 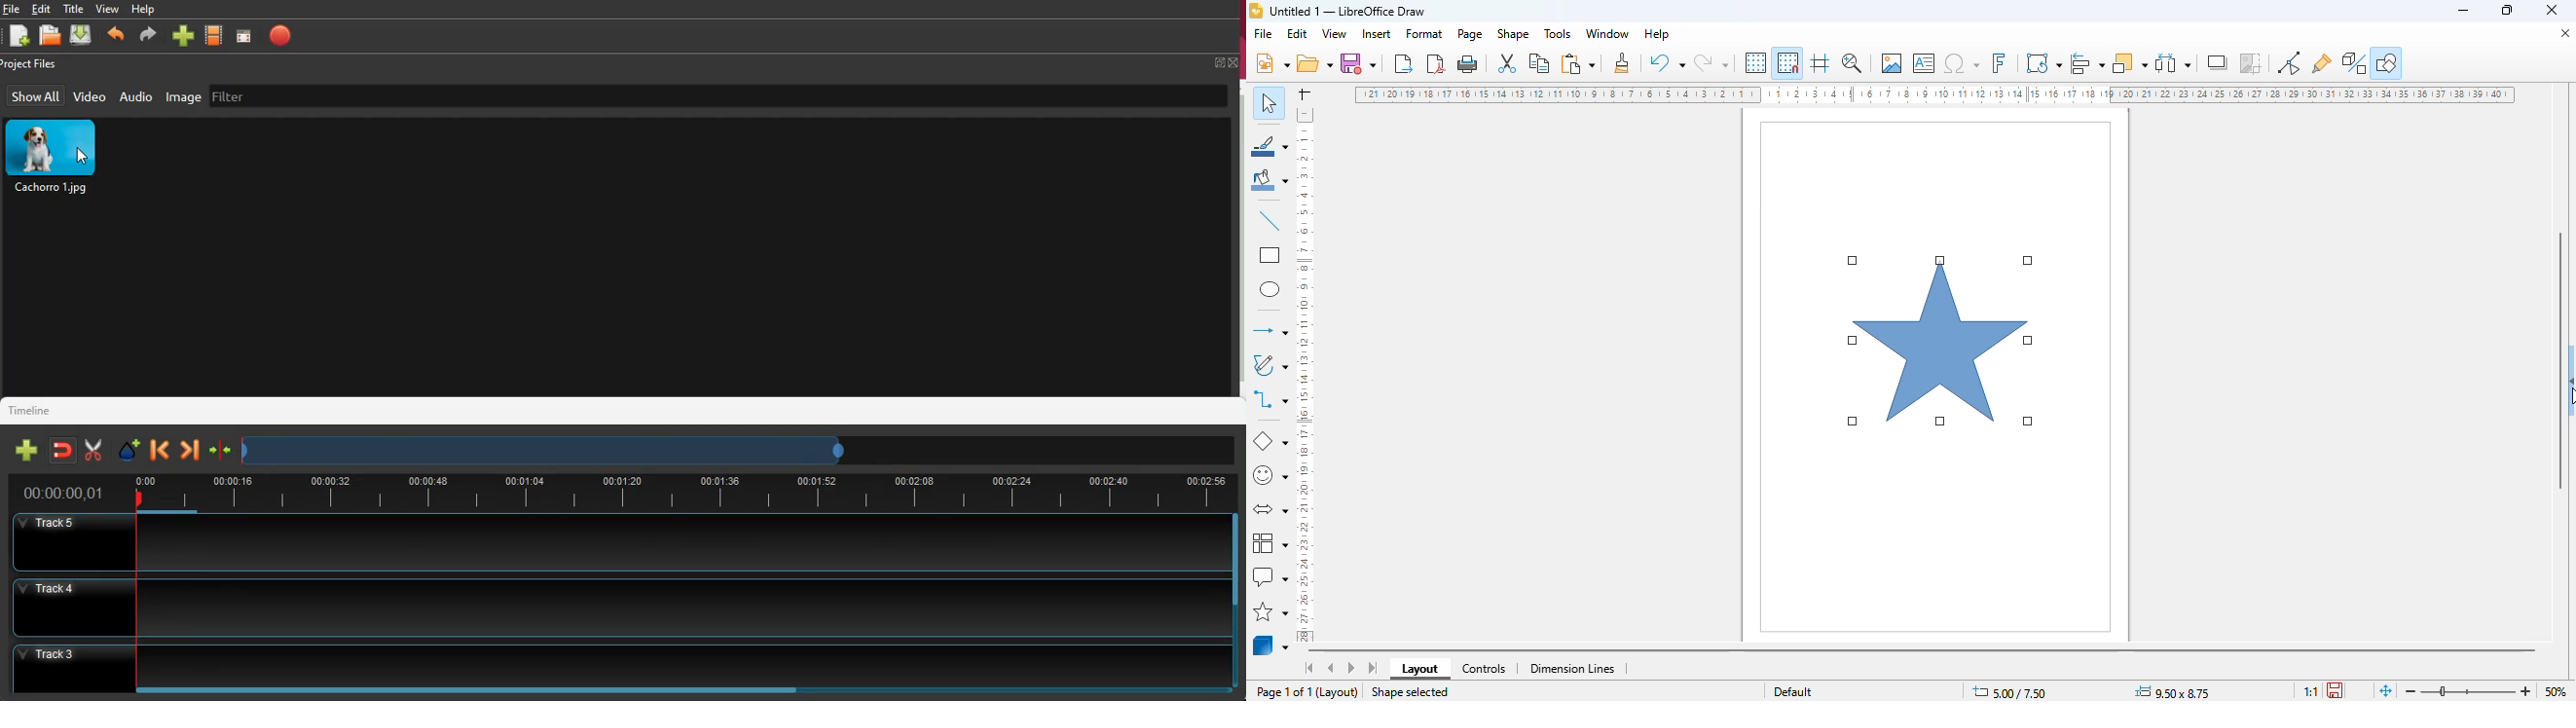 I want to click on default, so click(x=1793, y=690).